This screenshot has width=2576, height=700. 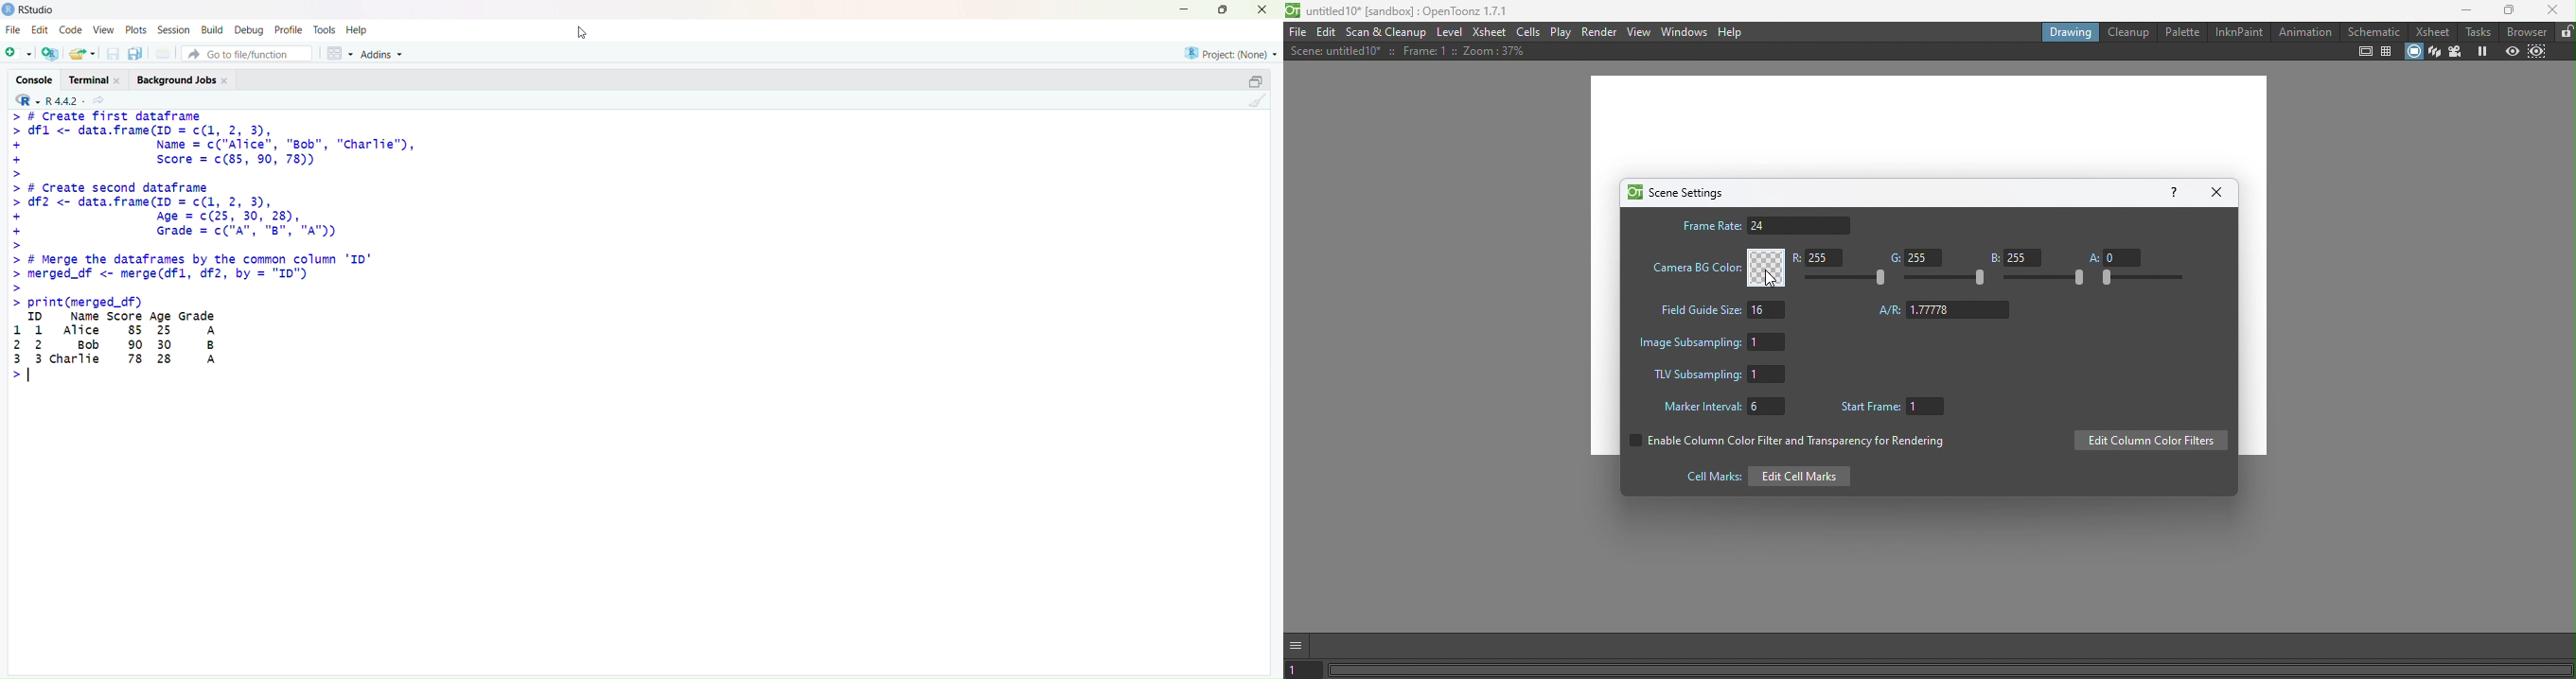 I want to click on save current document, so click(x=113, y=54).